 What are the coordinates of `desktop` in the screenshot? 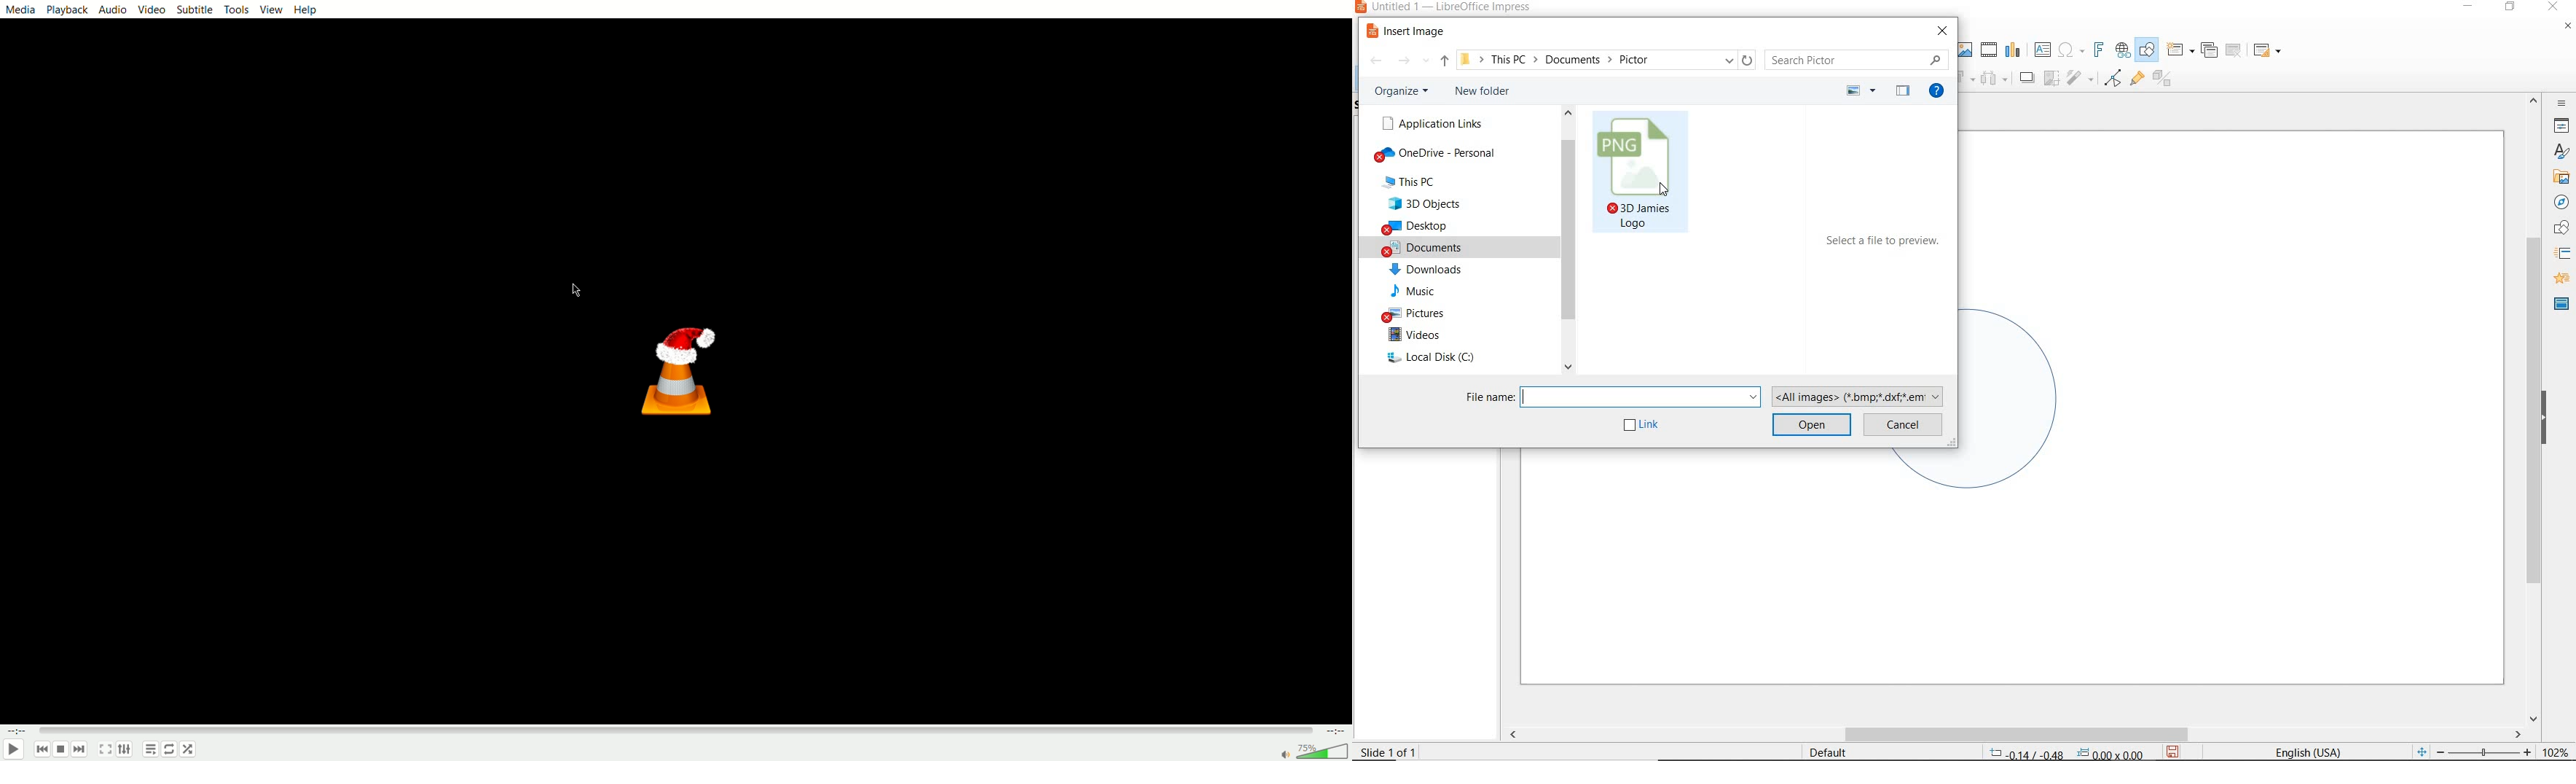 It's located at (1437, 227).